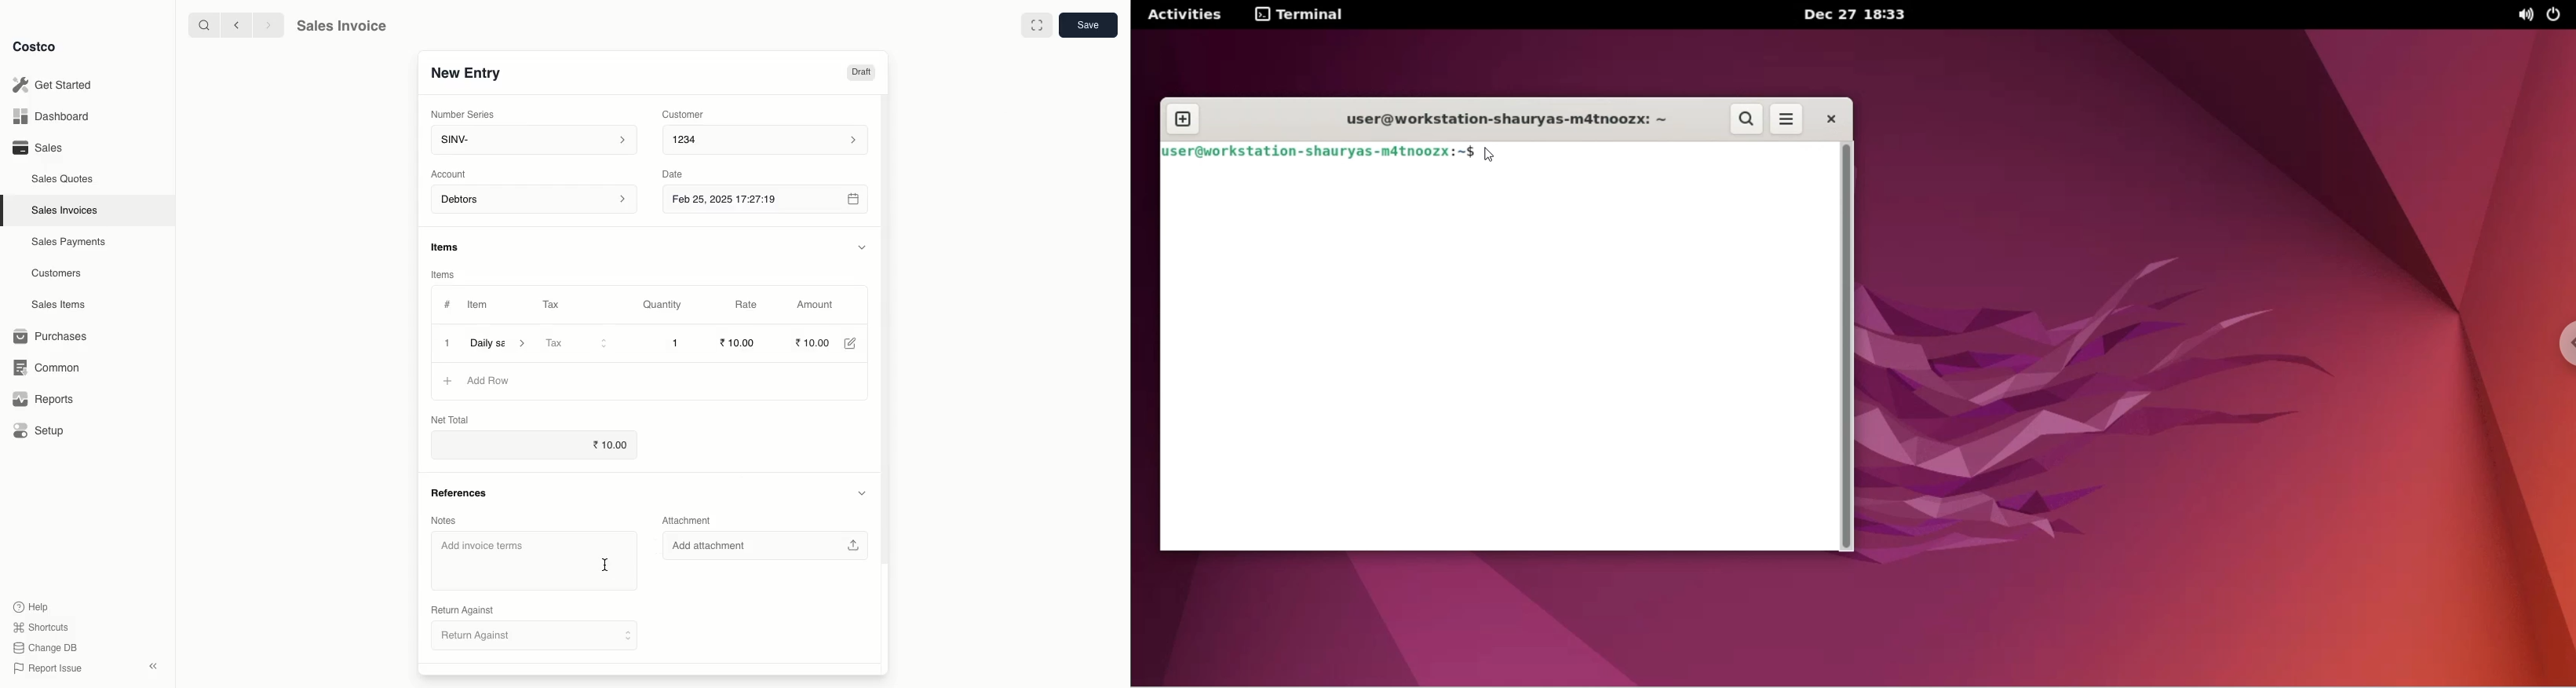 The height and width of the screenshot is (700, 2576). What do you see at coordinates (817, 342) in the screenshot?
I see `10.00` at bounding box center [817, 342].